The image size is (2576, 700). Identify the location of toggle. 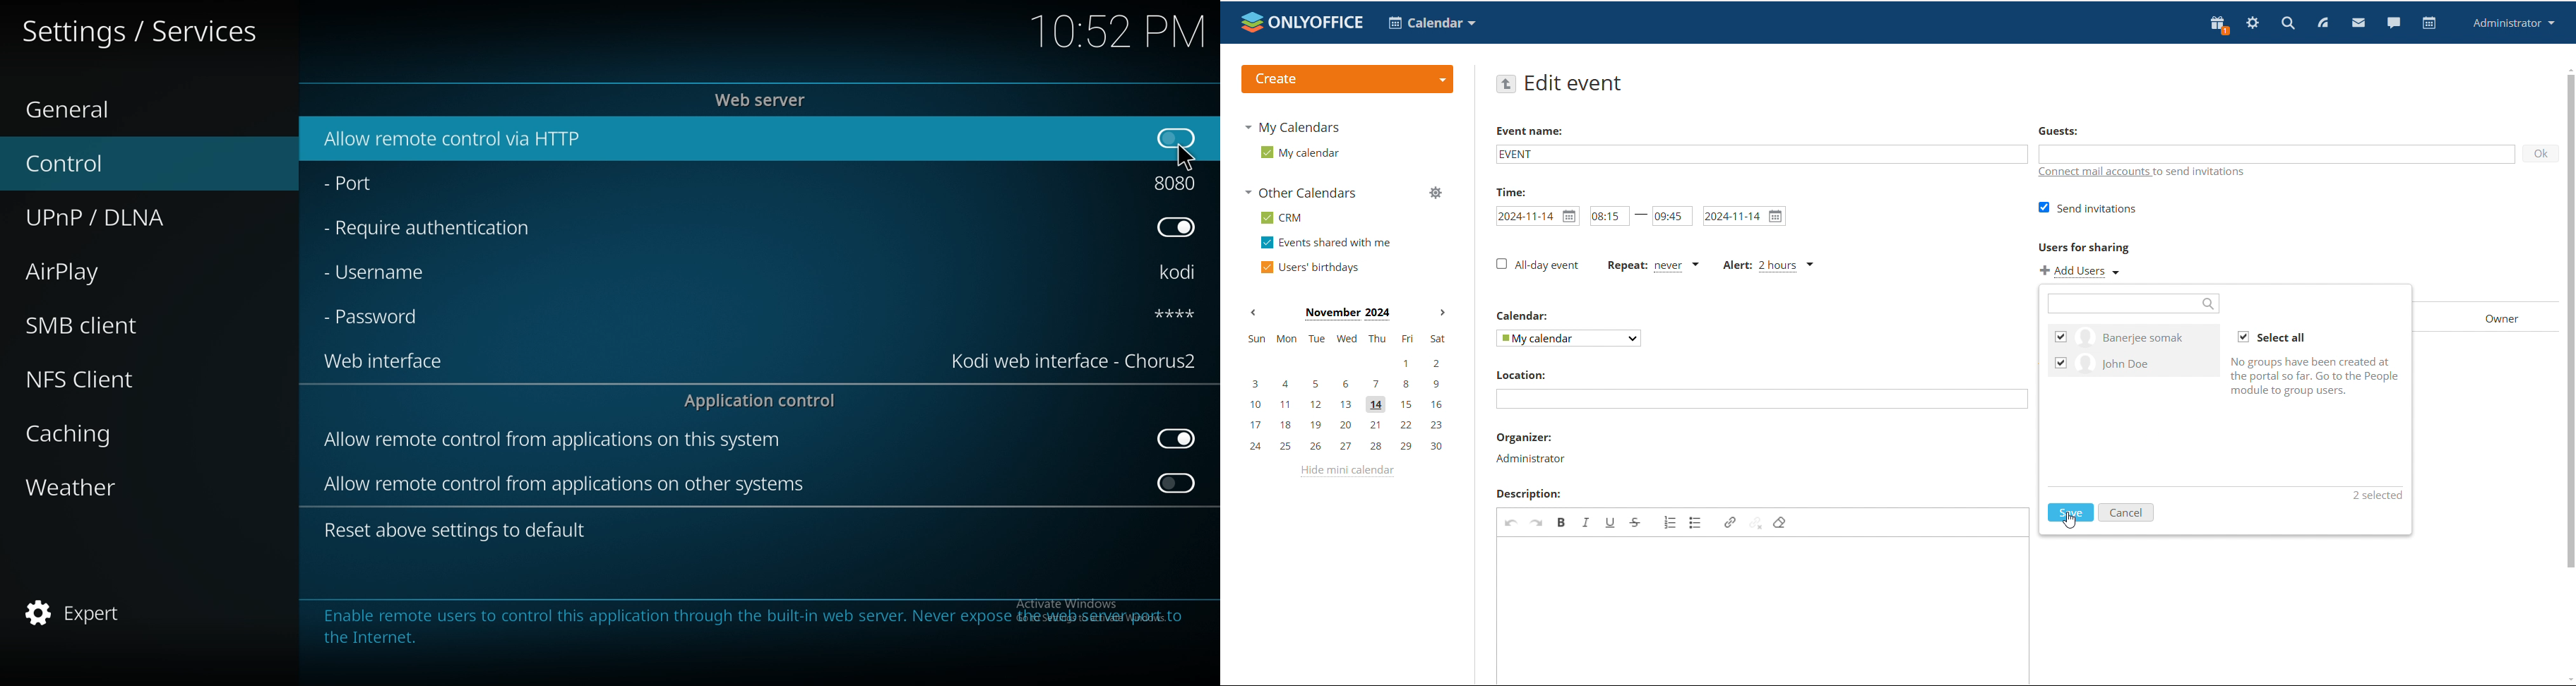
(1176, 227).